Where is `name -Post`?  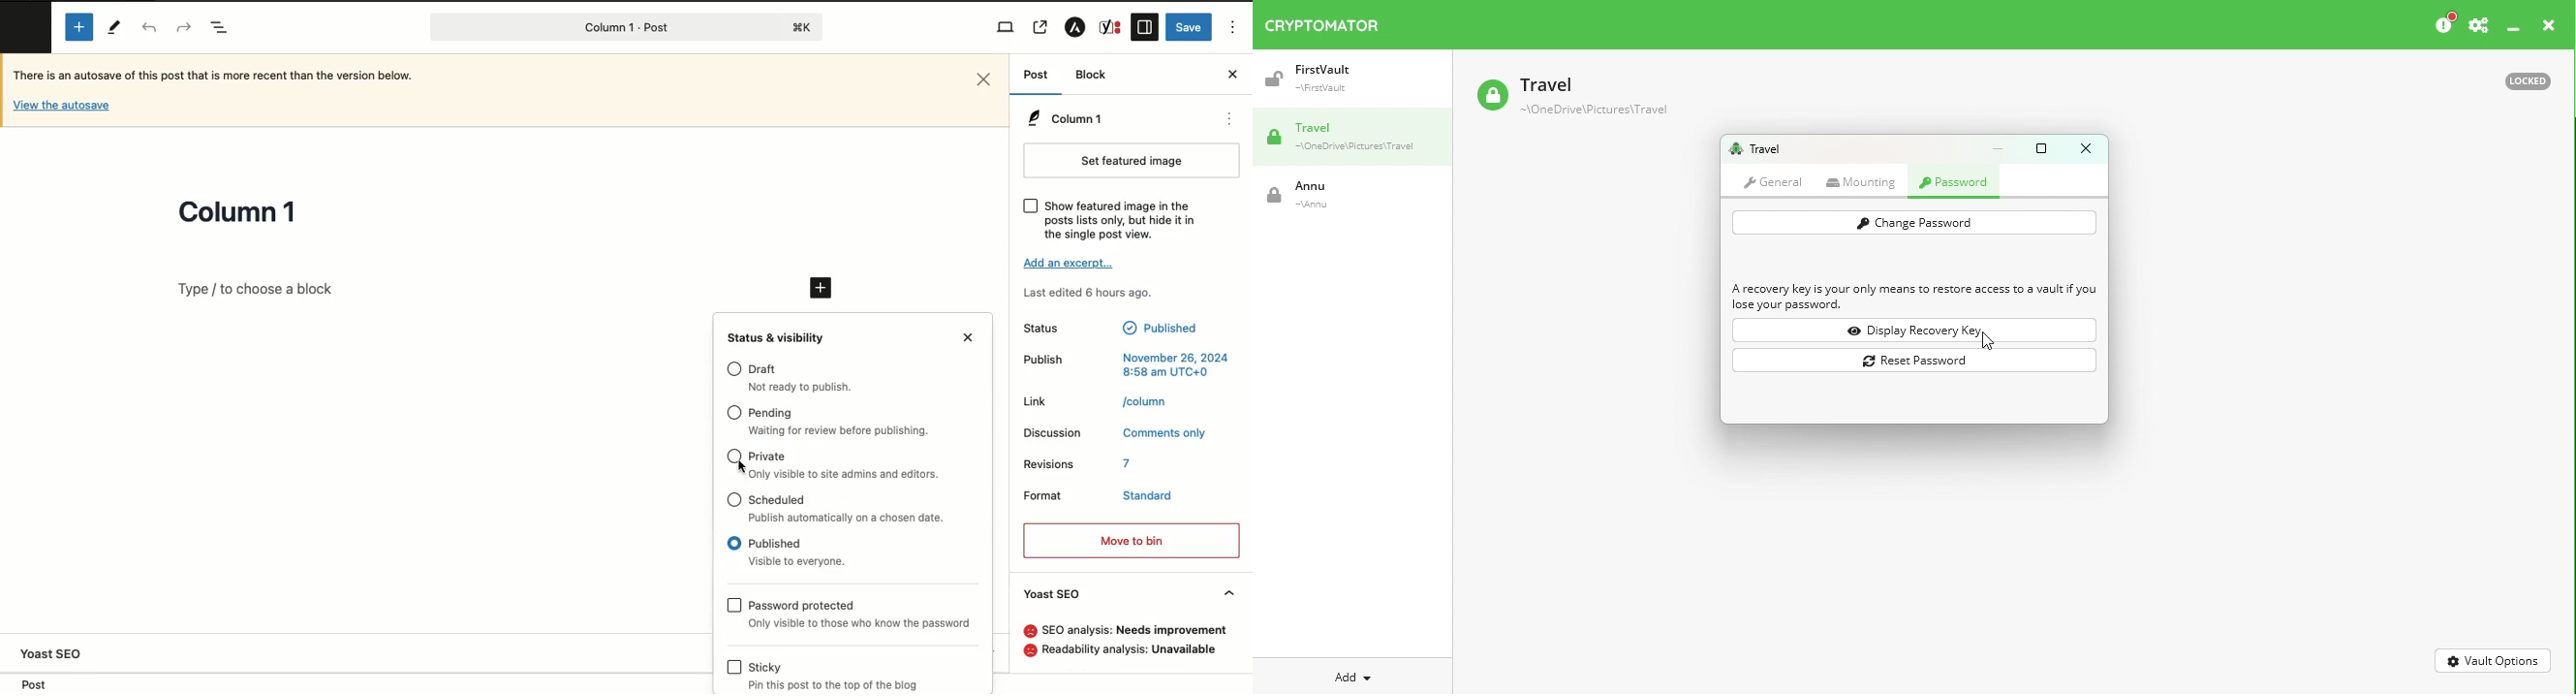
name -Post is located at coordinates (596, 29).